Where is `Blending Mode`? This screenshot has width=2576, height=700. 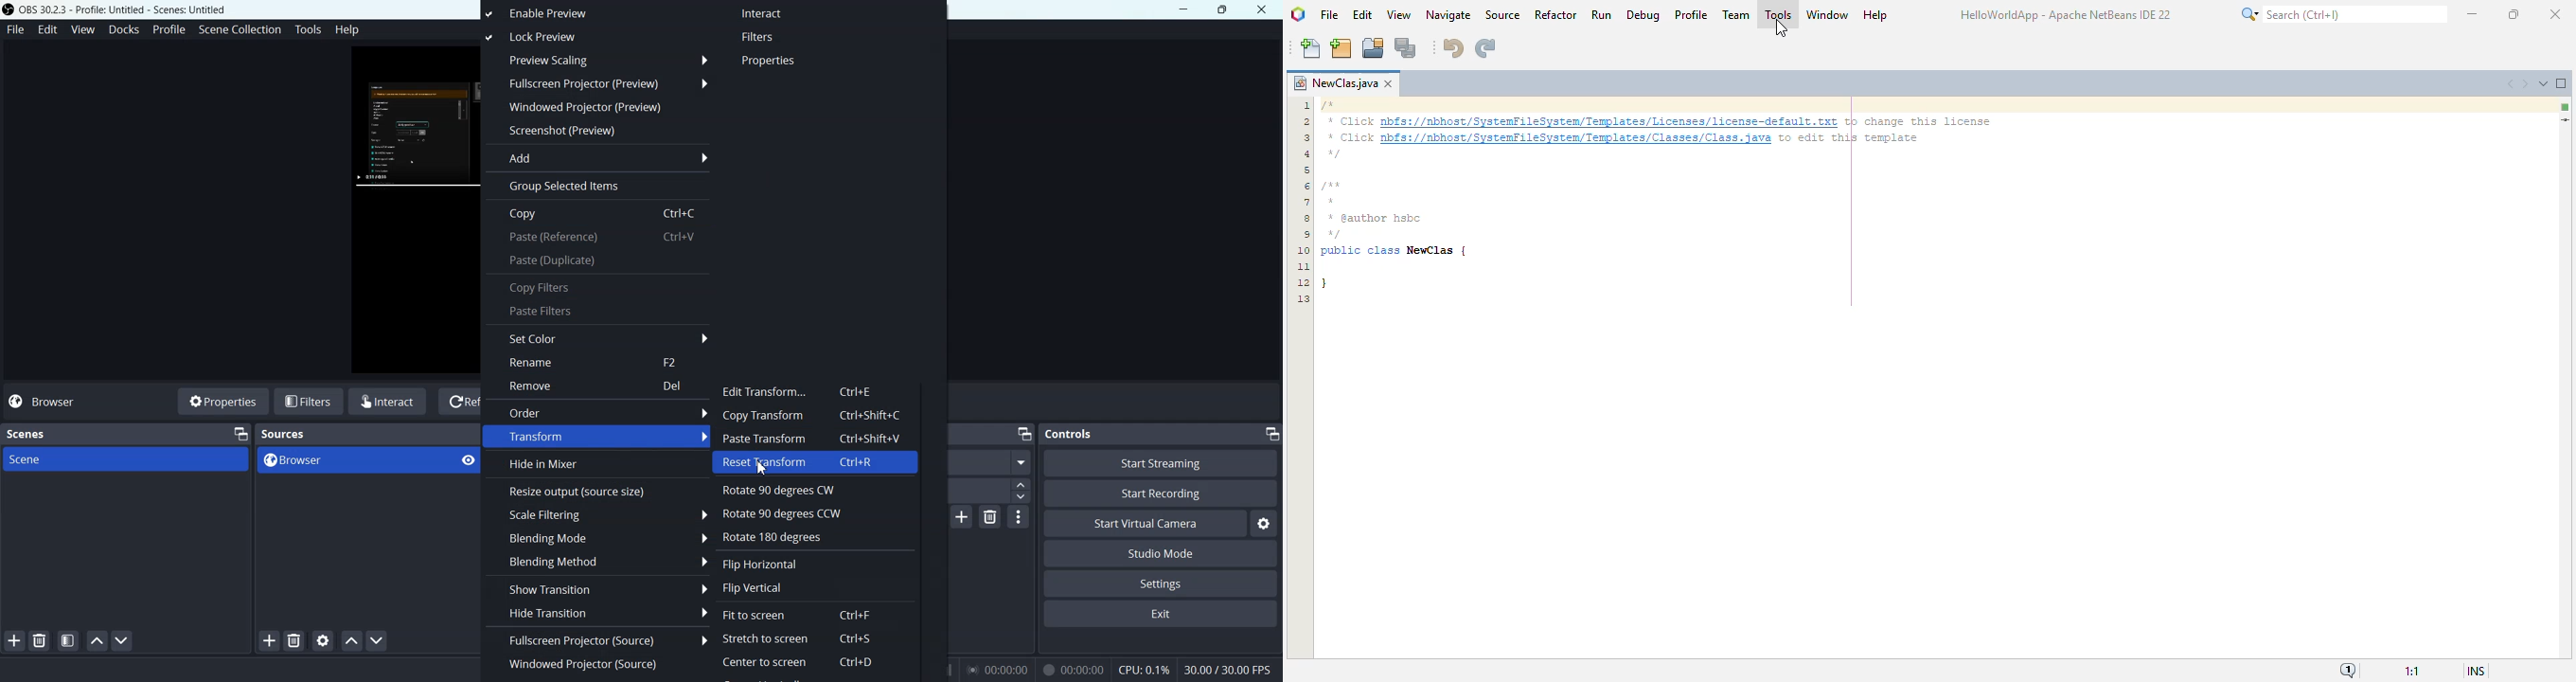 Blending Mode is located at coordinates (599, 537).